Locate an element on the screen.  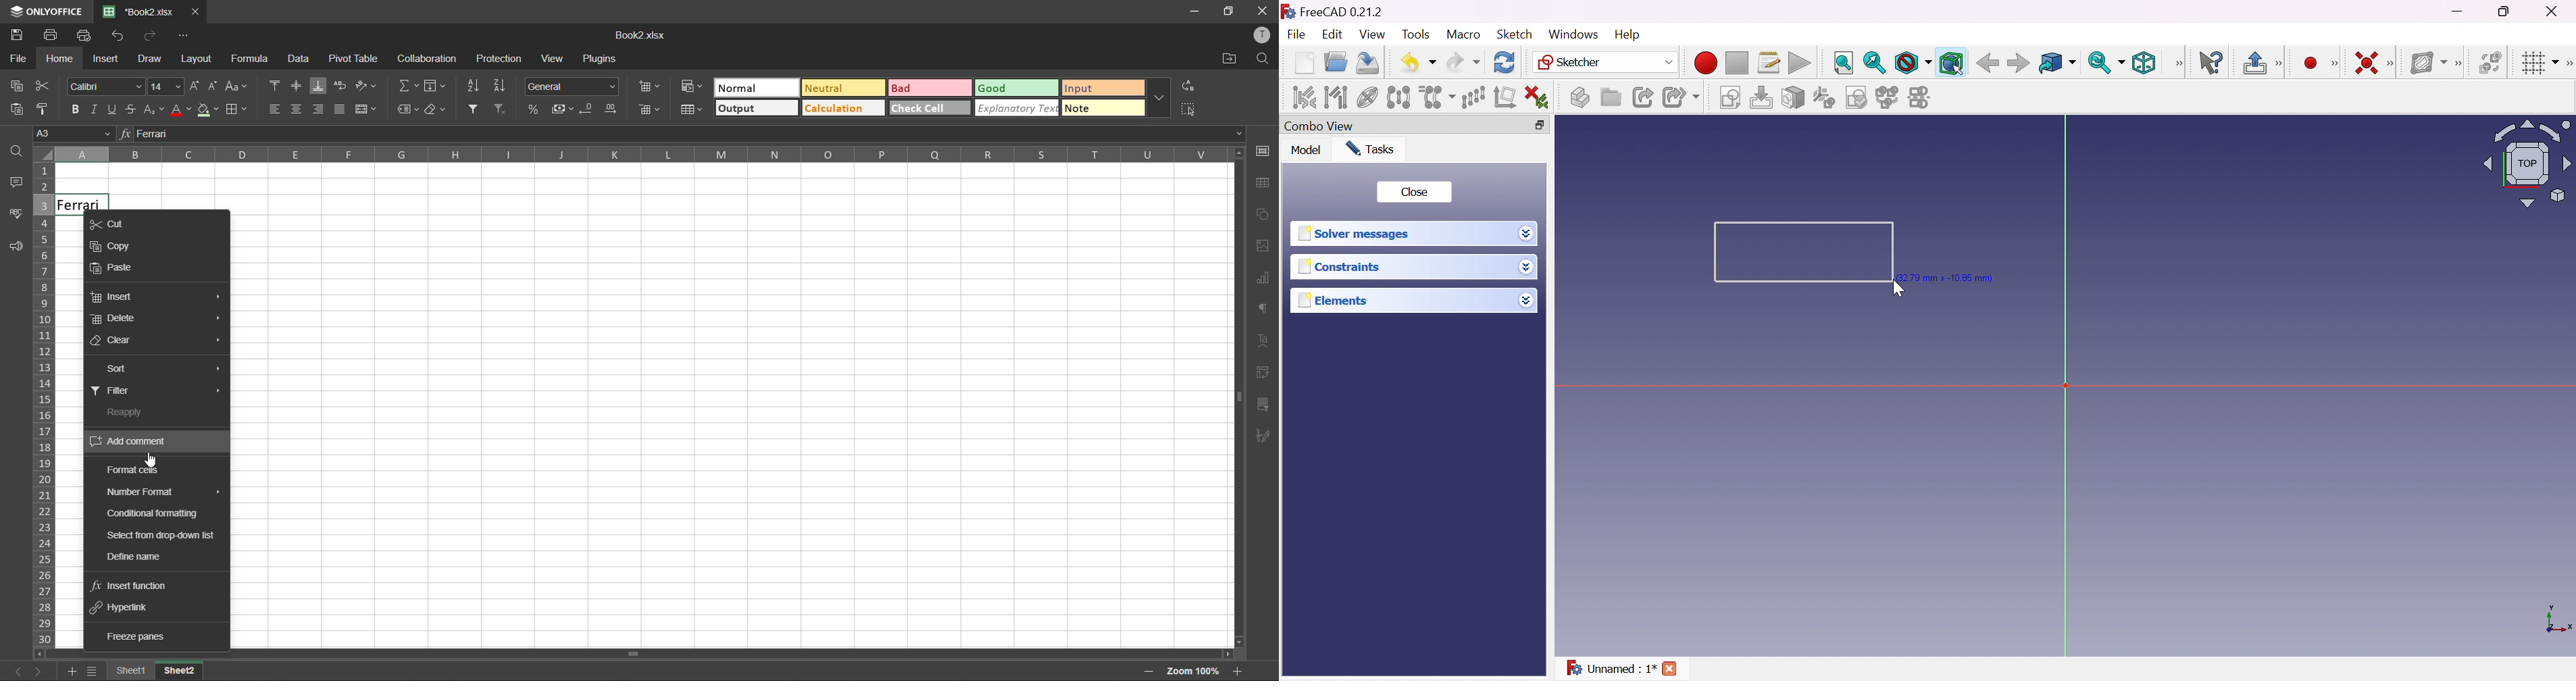
Macro recording... is located at coordinates (1706, 62).